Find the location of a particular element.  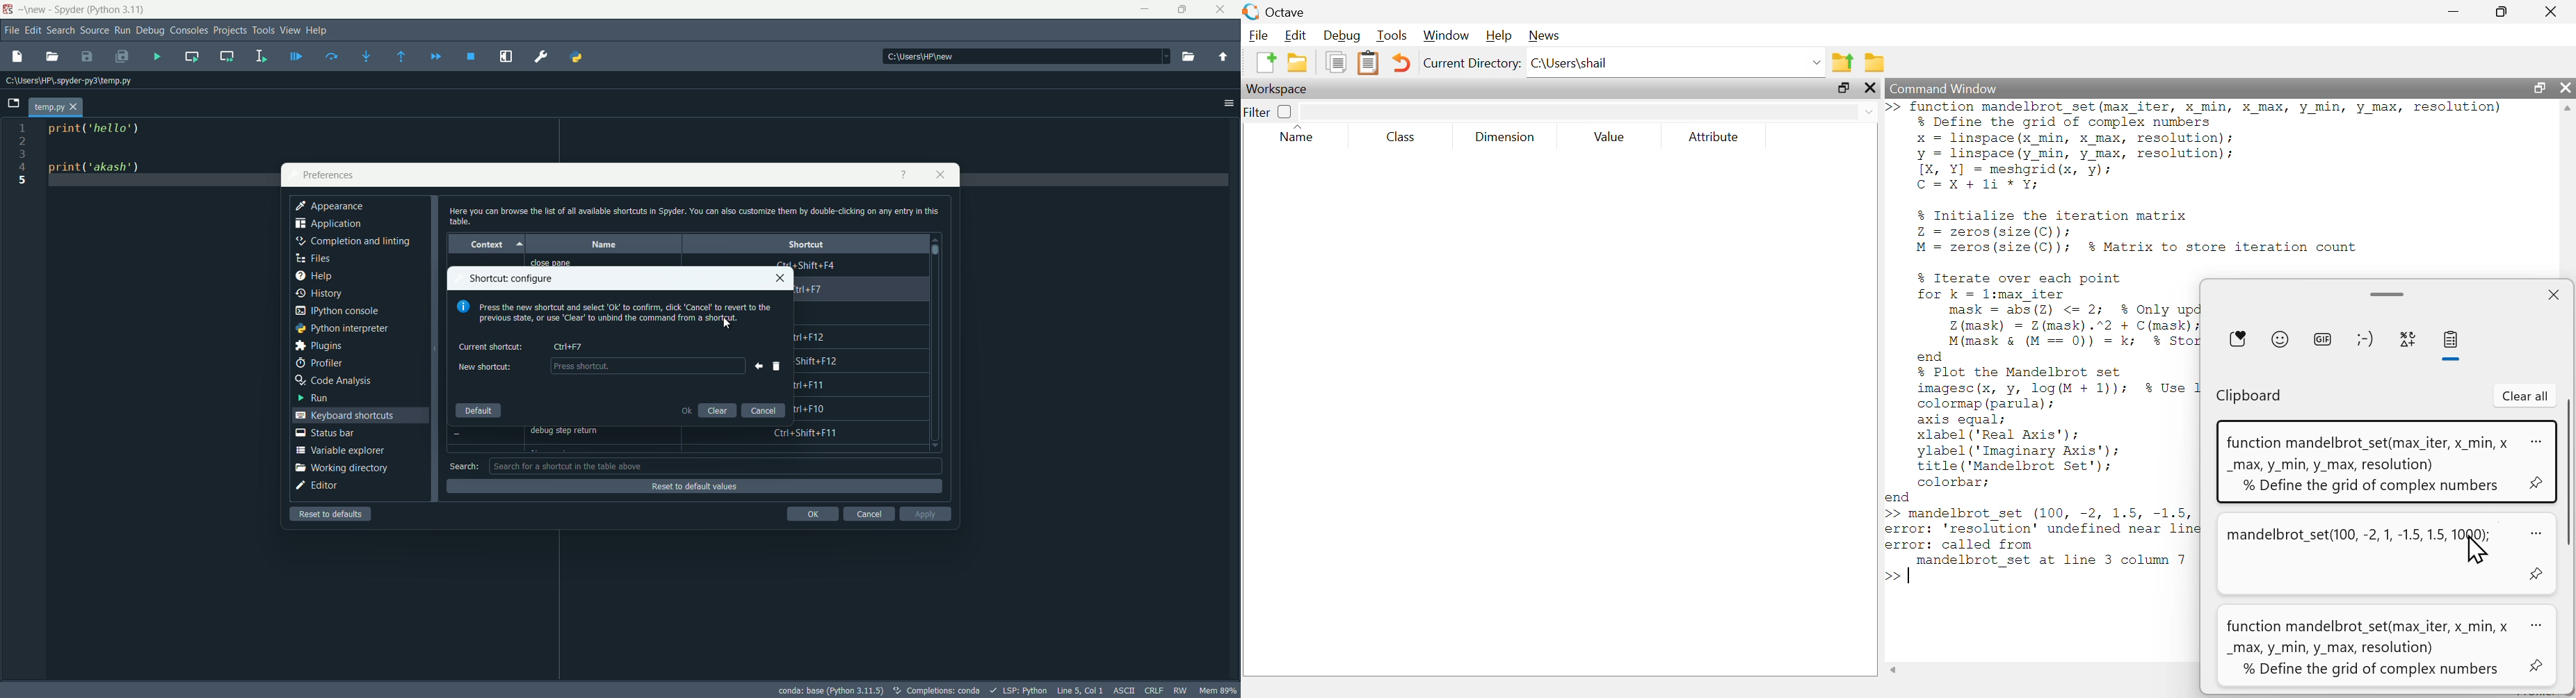

Filter is located at coordinates (1269, 111).